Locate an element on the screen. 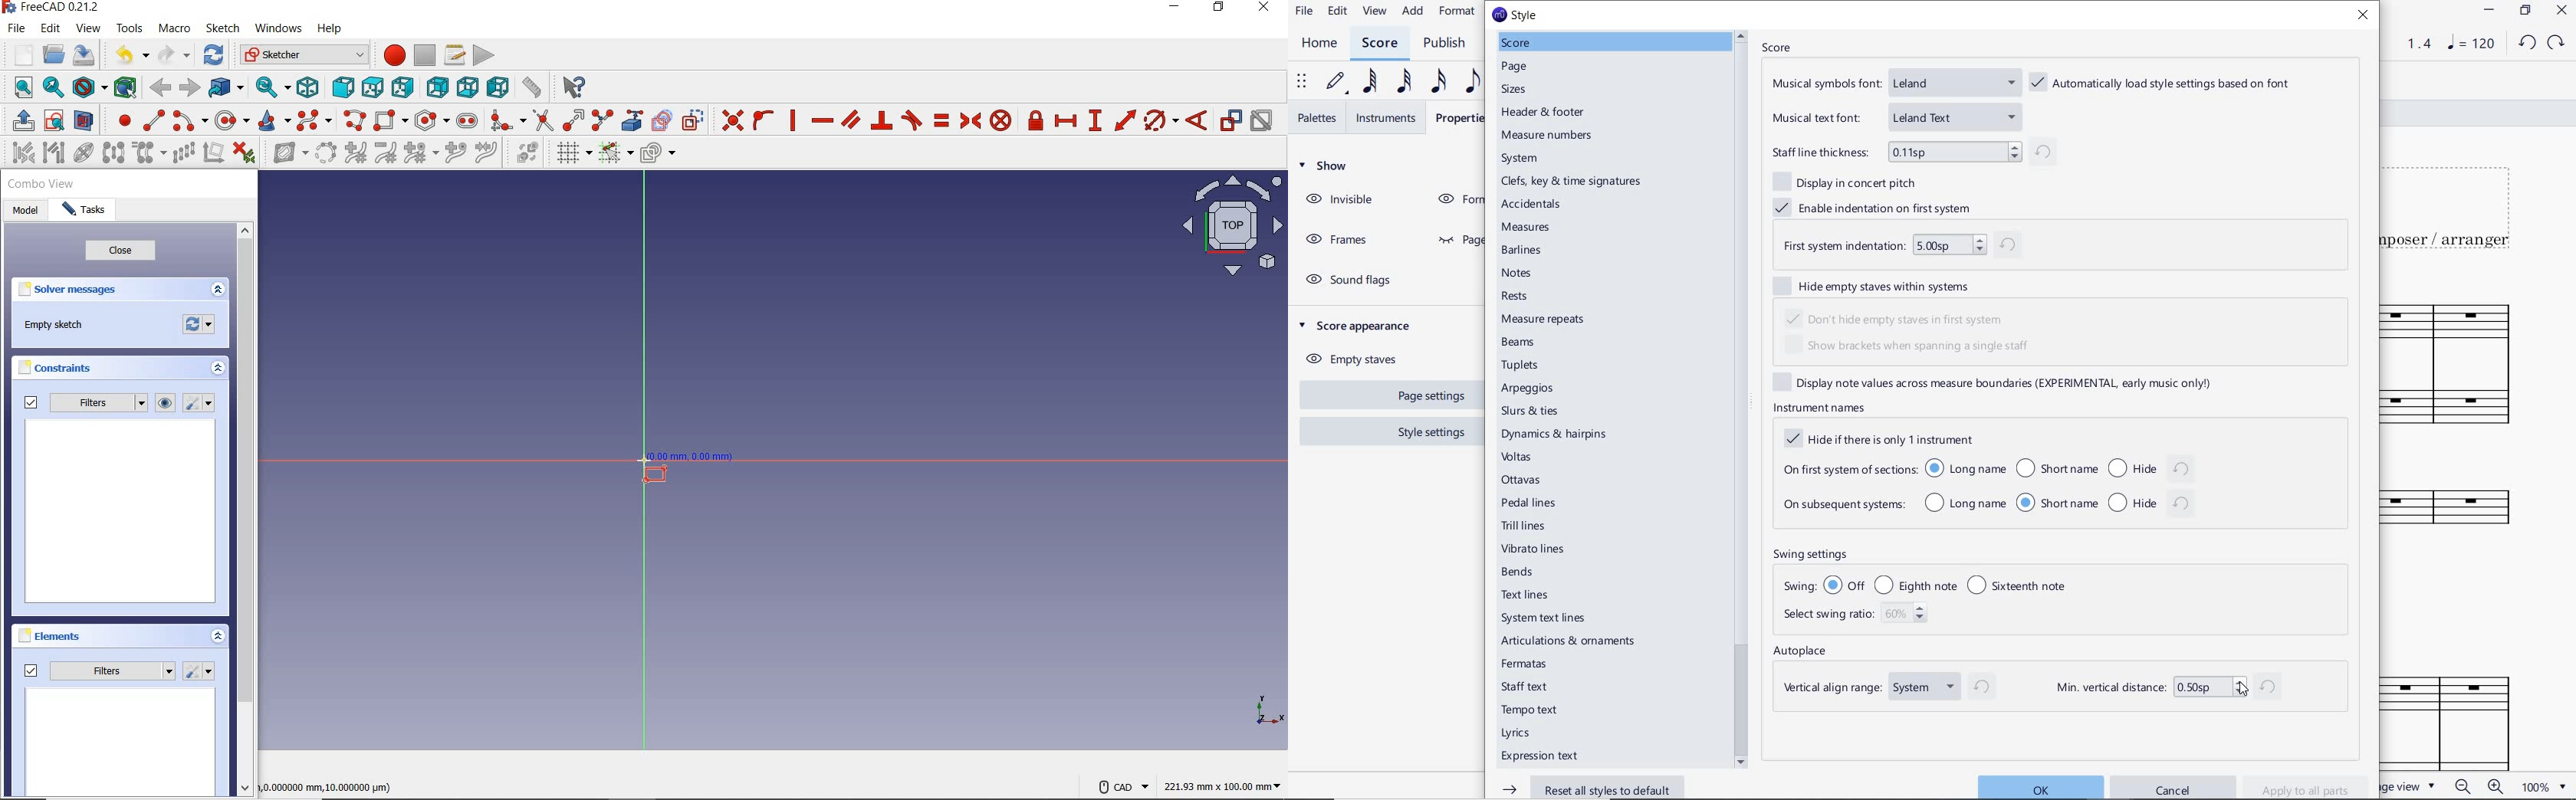 The height and width of the screenshot is (812, 2576). insert knot is located at coordinates (457, 155).